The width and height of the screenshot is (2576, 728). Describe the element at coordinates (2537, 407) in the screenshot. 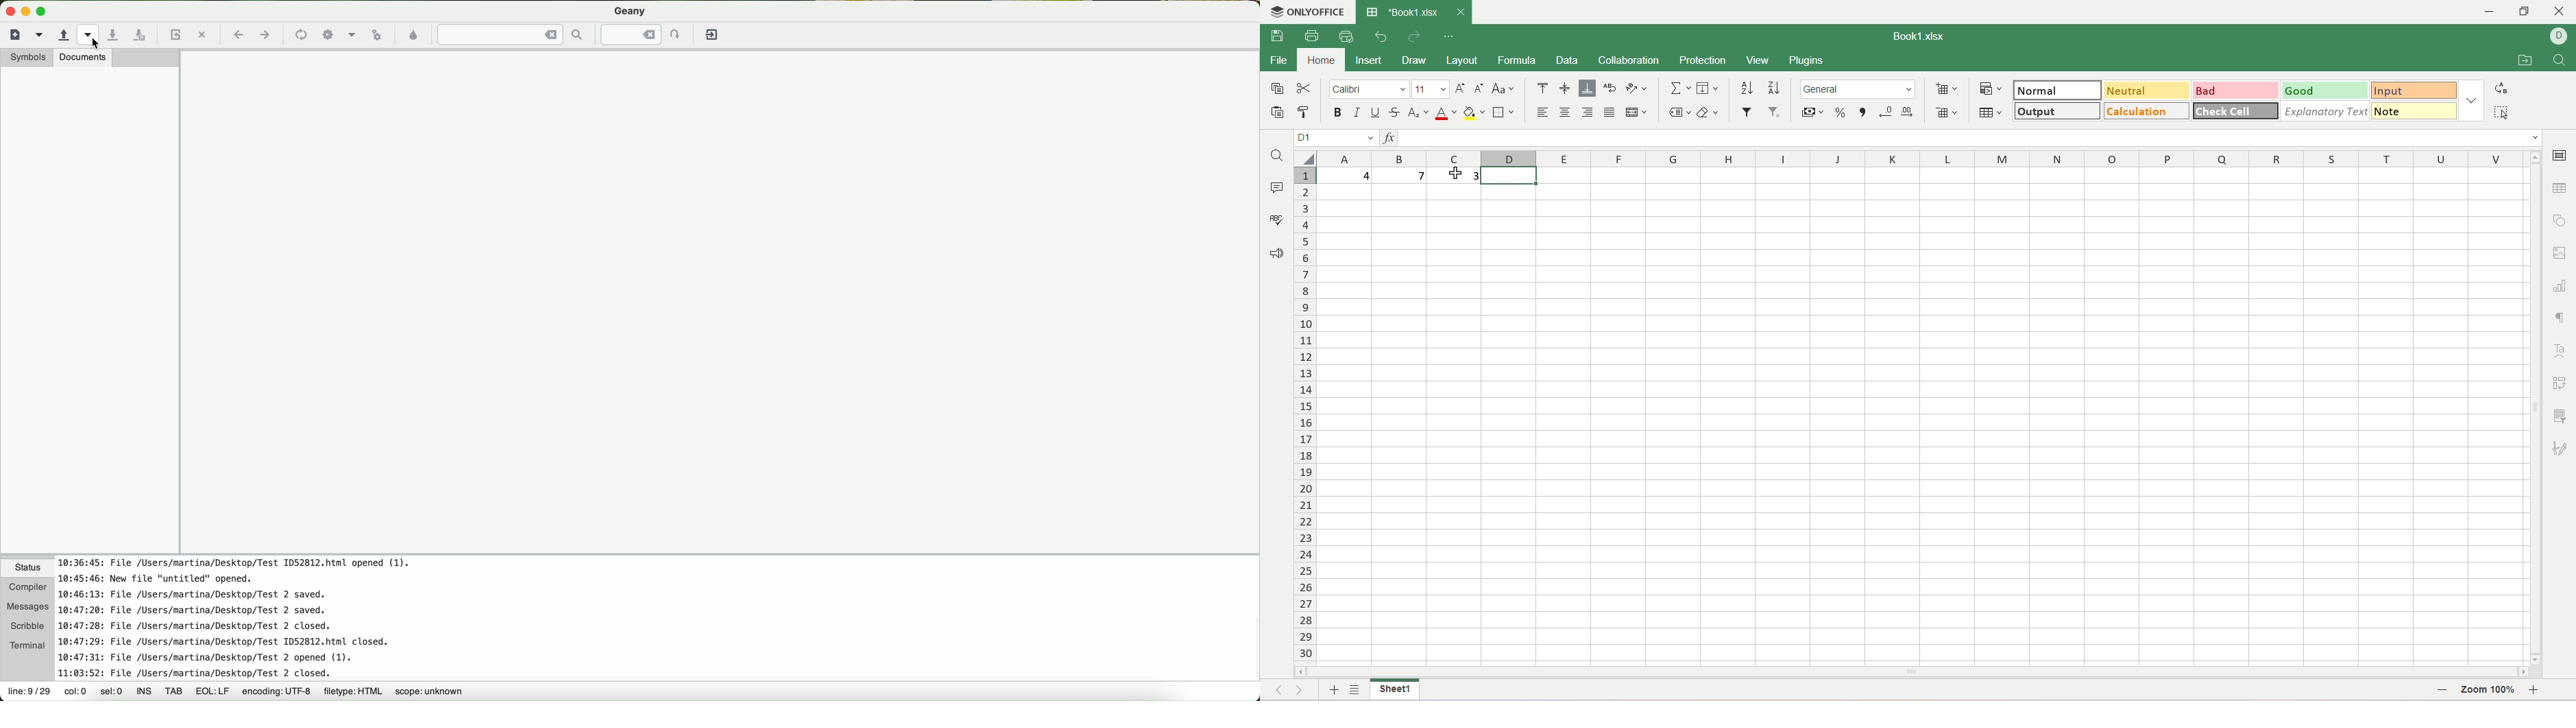

I see `vertical scroll settings` at that location.